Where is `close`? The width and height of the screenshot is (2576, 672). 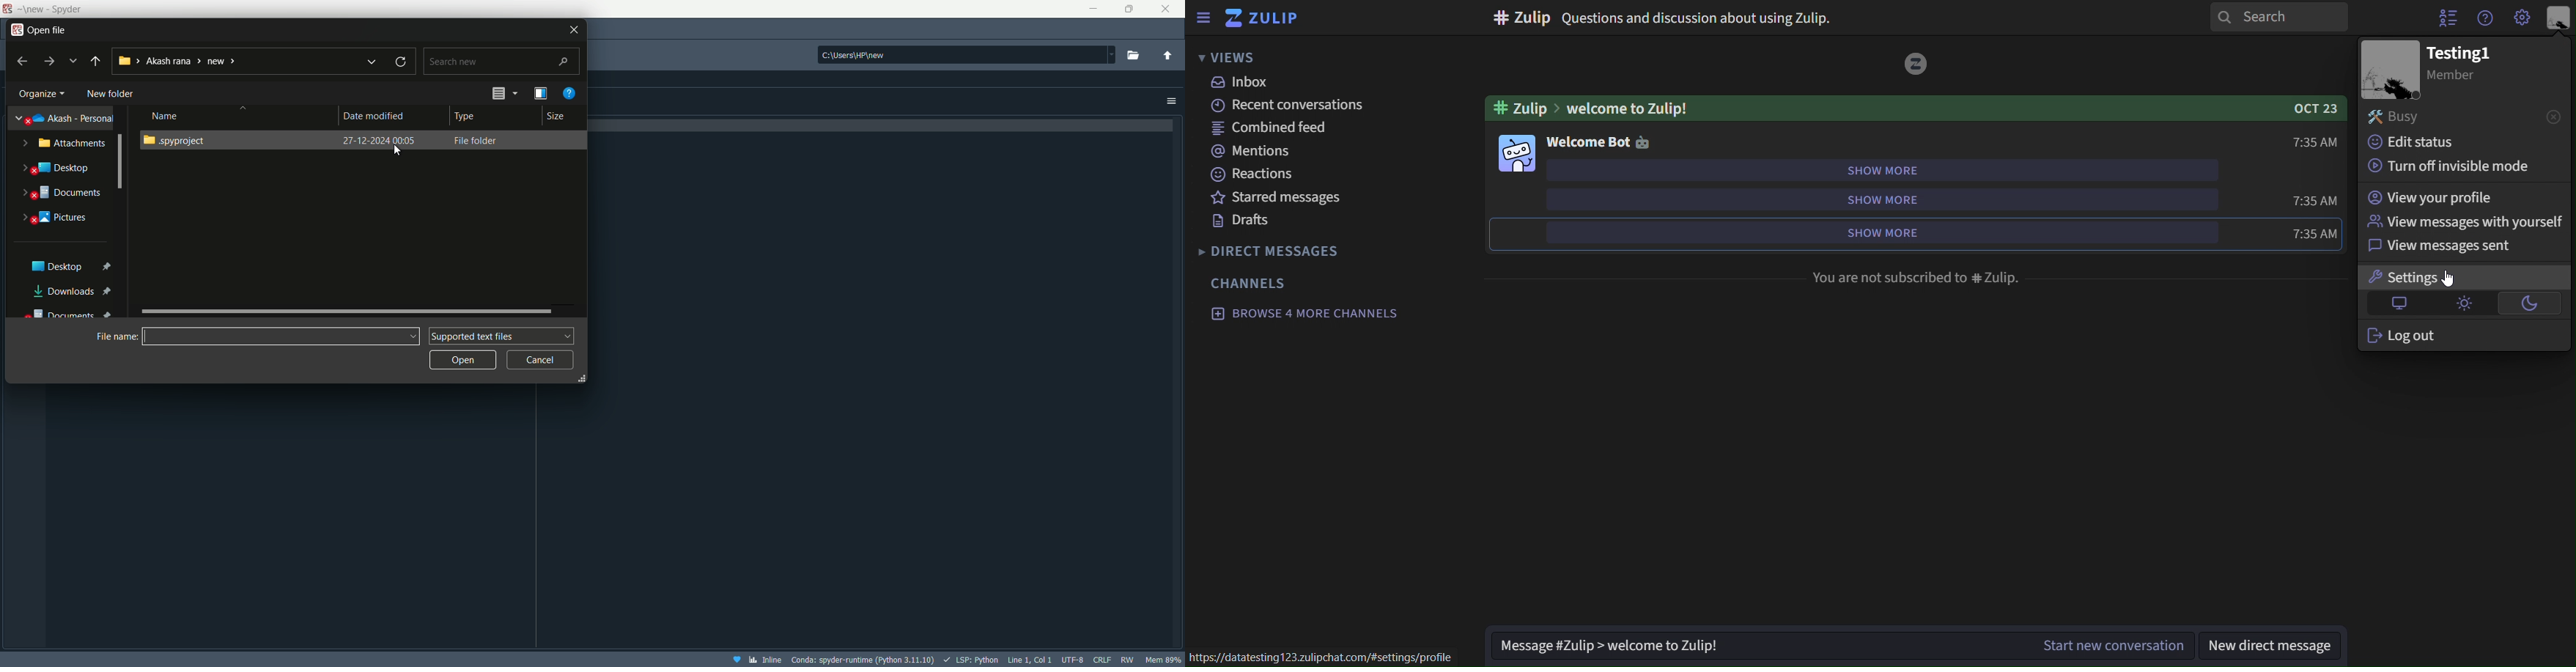
close is located at coordinates (1166, 9).